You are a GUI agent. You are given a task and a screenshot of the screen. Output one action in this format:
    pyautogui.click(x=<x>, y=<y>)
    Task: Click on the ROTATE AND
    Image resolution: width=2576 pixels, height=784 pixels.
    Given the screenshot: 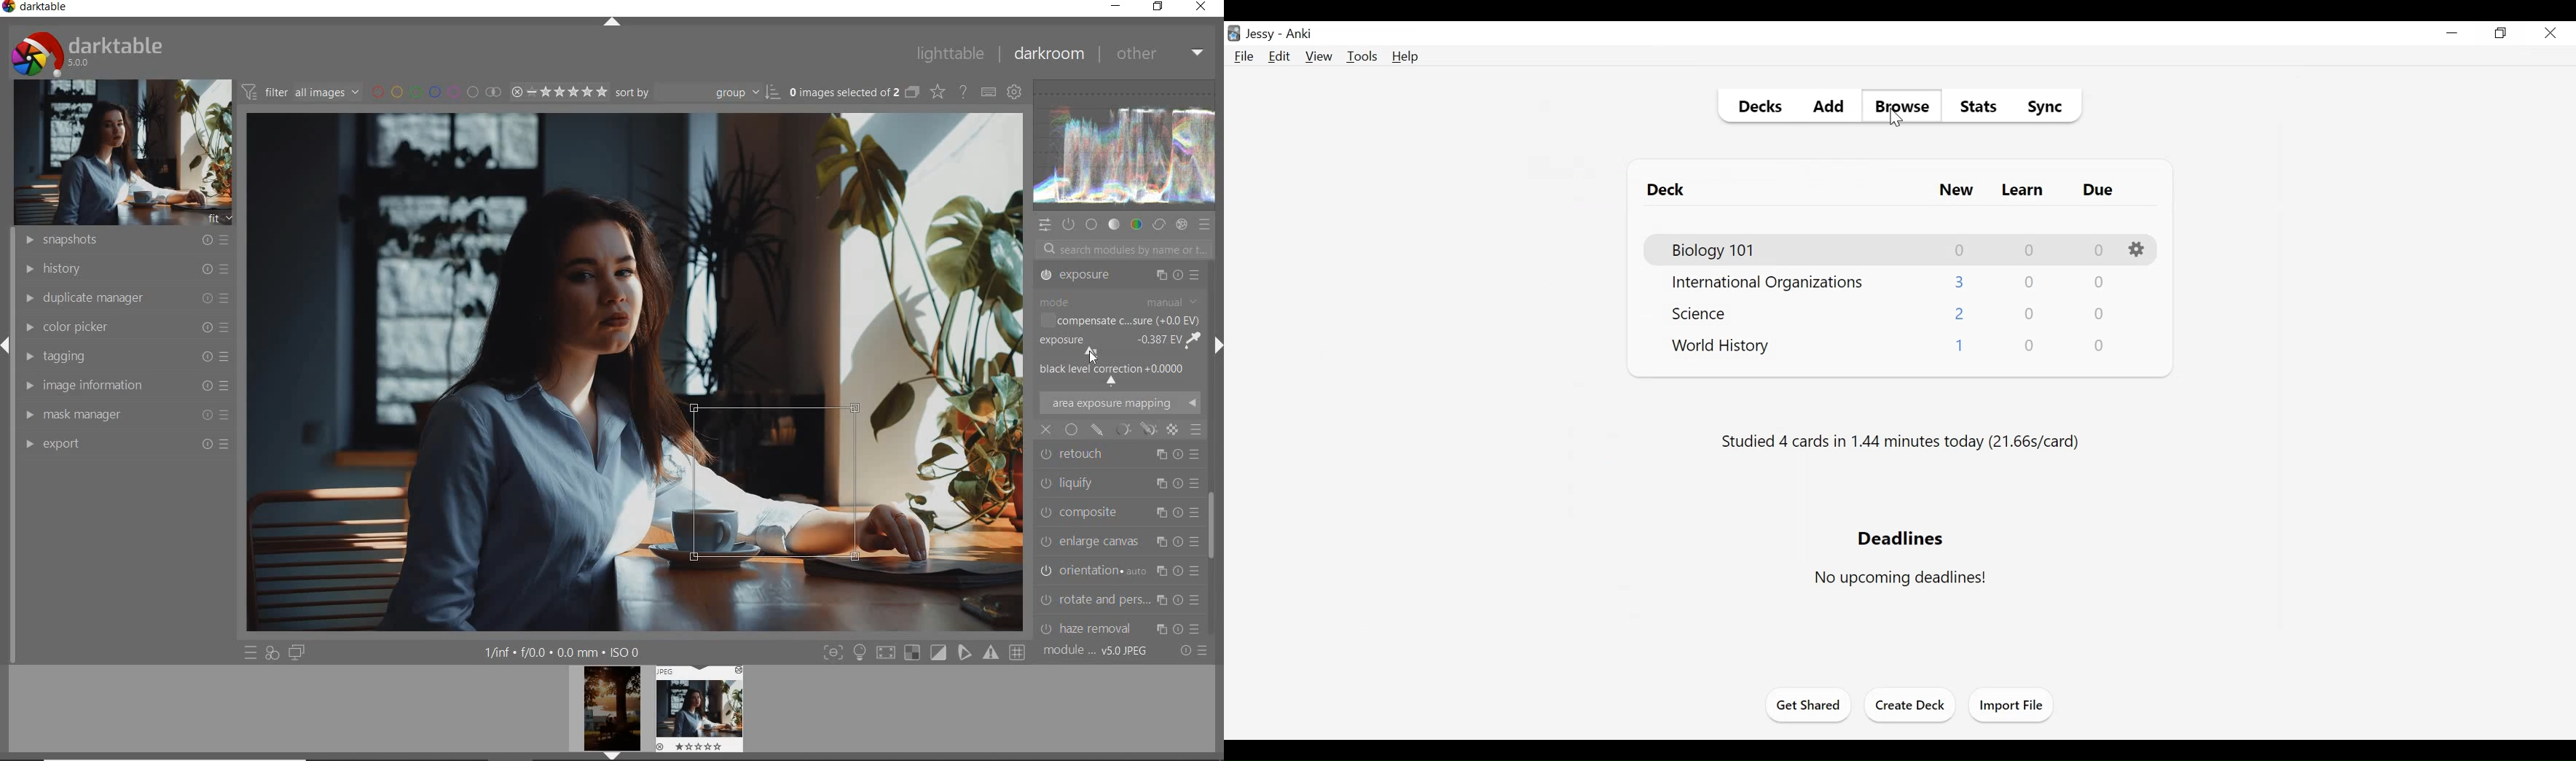 What is the action you would take?
    pyautogui.click(x=1117, y=510)
    